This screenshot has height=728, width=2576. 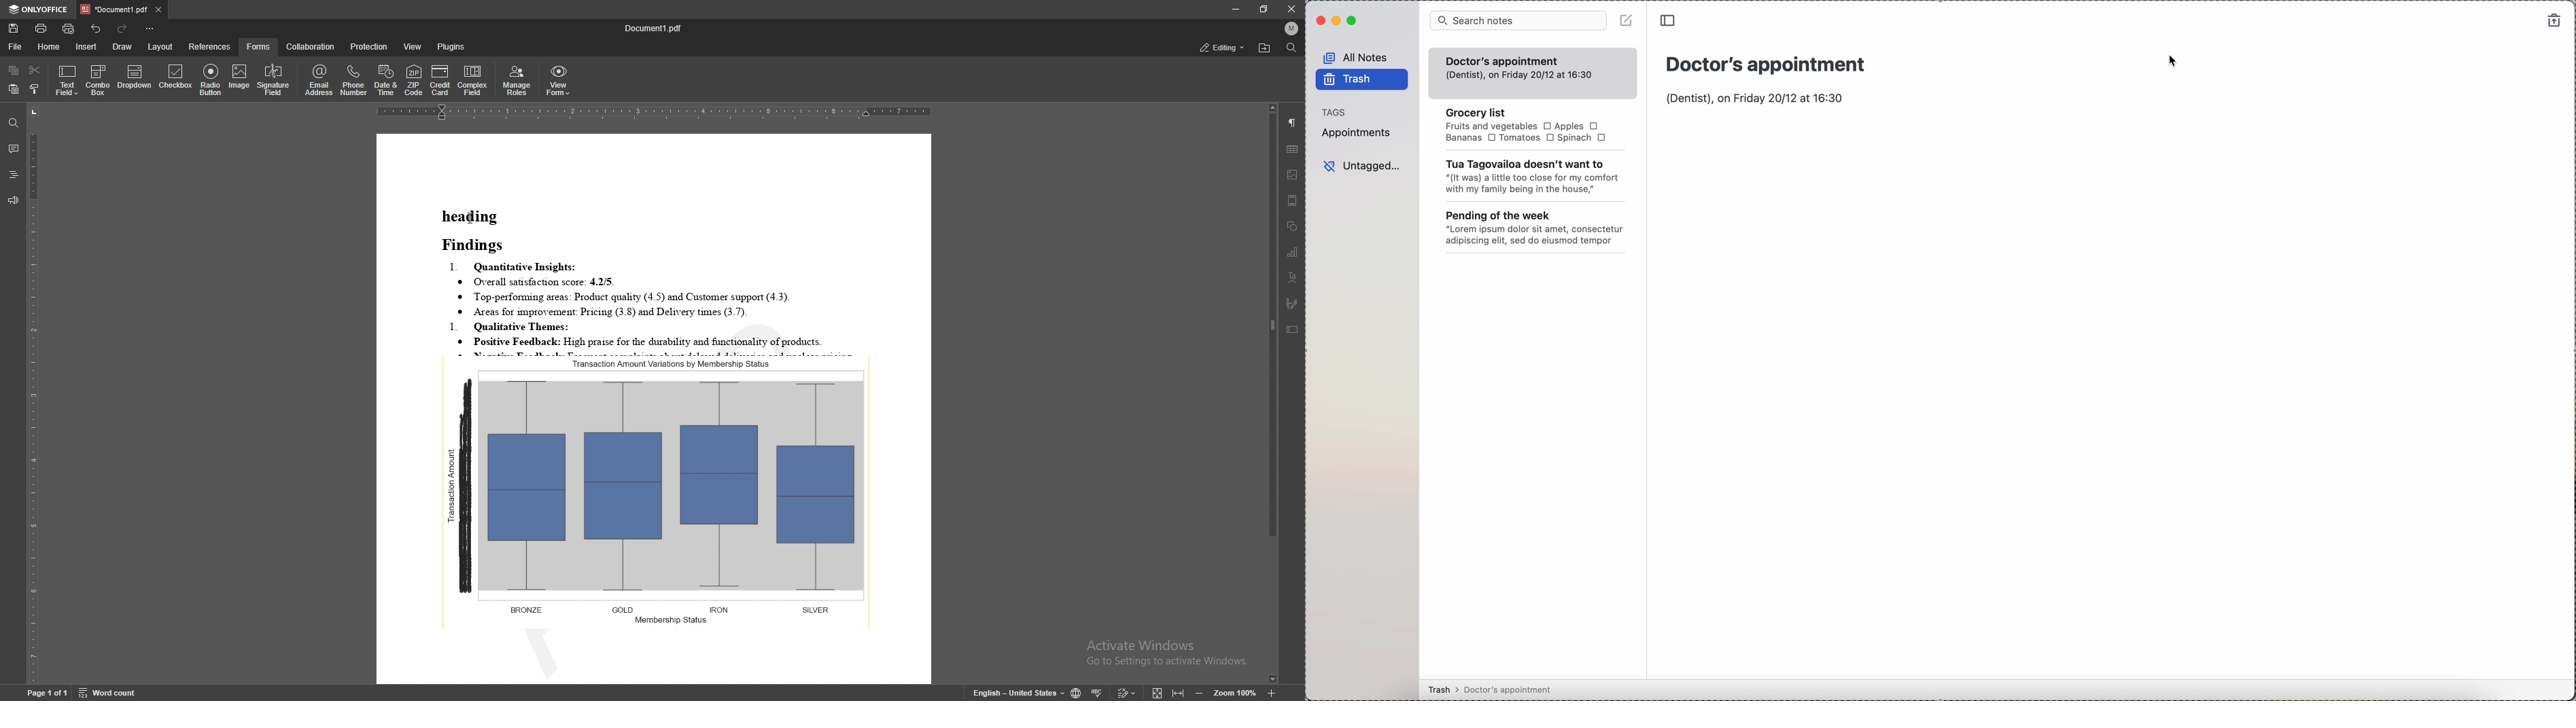 I want to click on credit card, so click(x=441, y=80).